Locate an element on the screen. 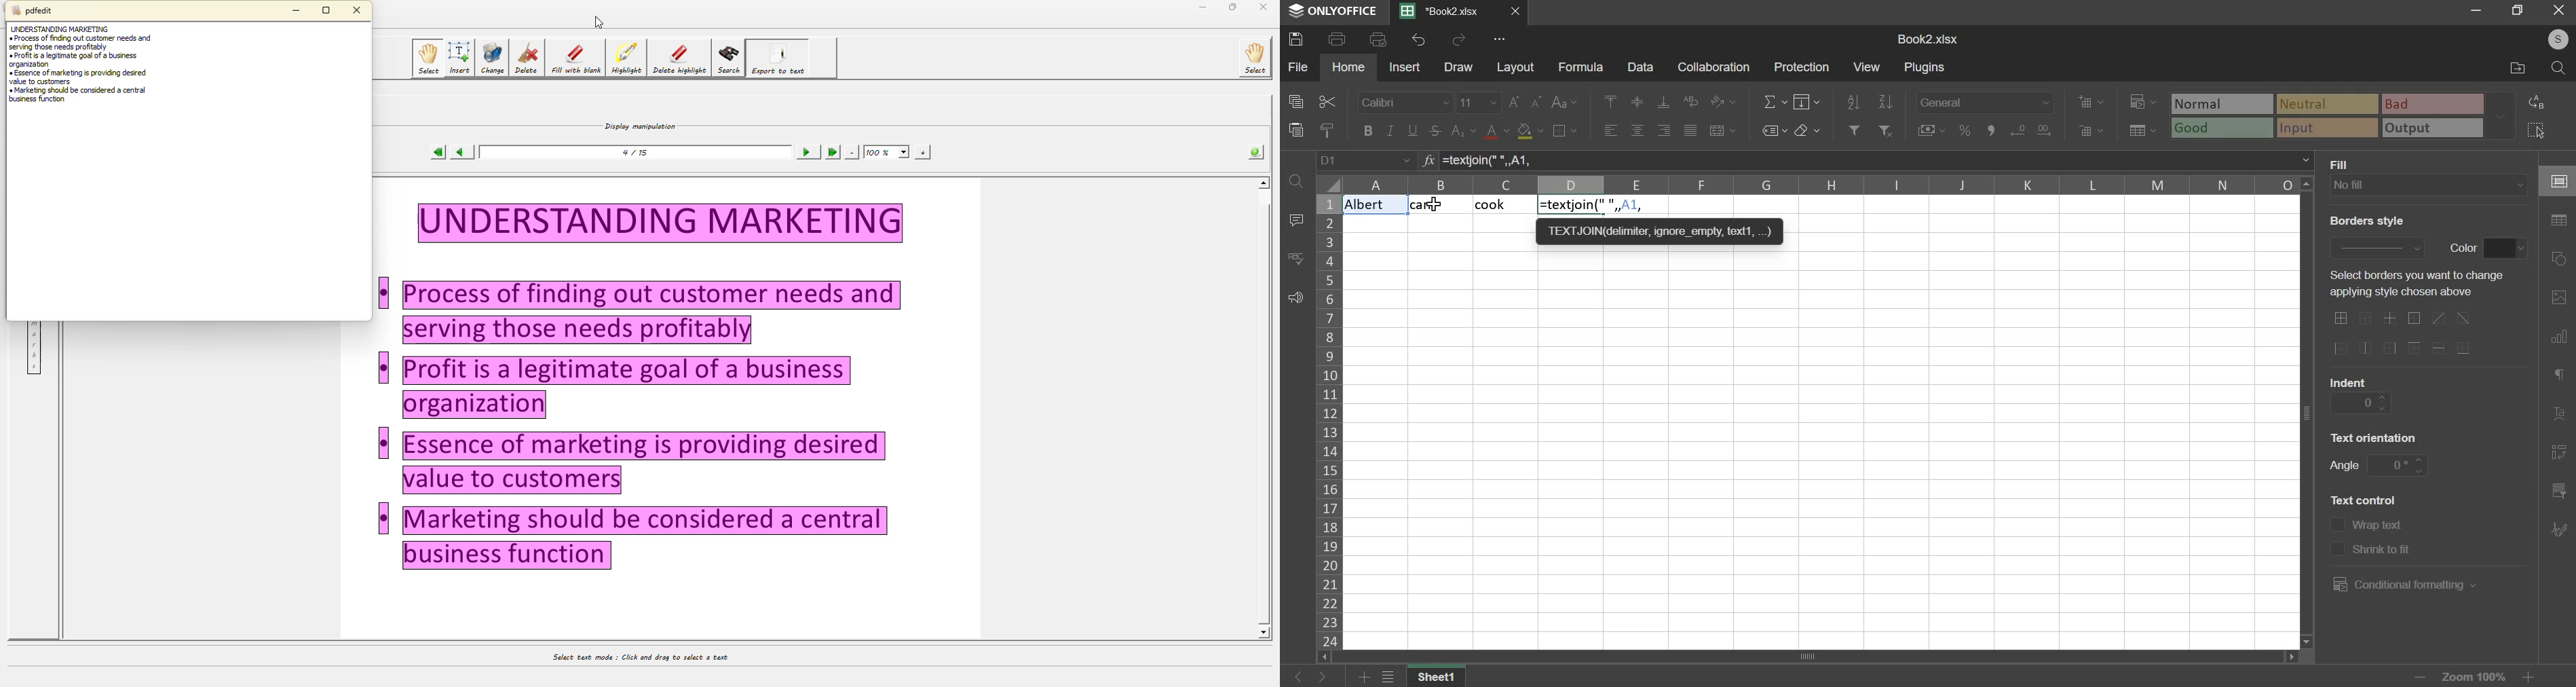  angle is located at coordinates (2399, 464).